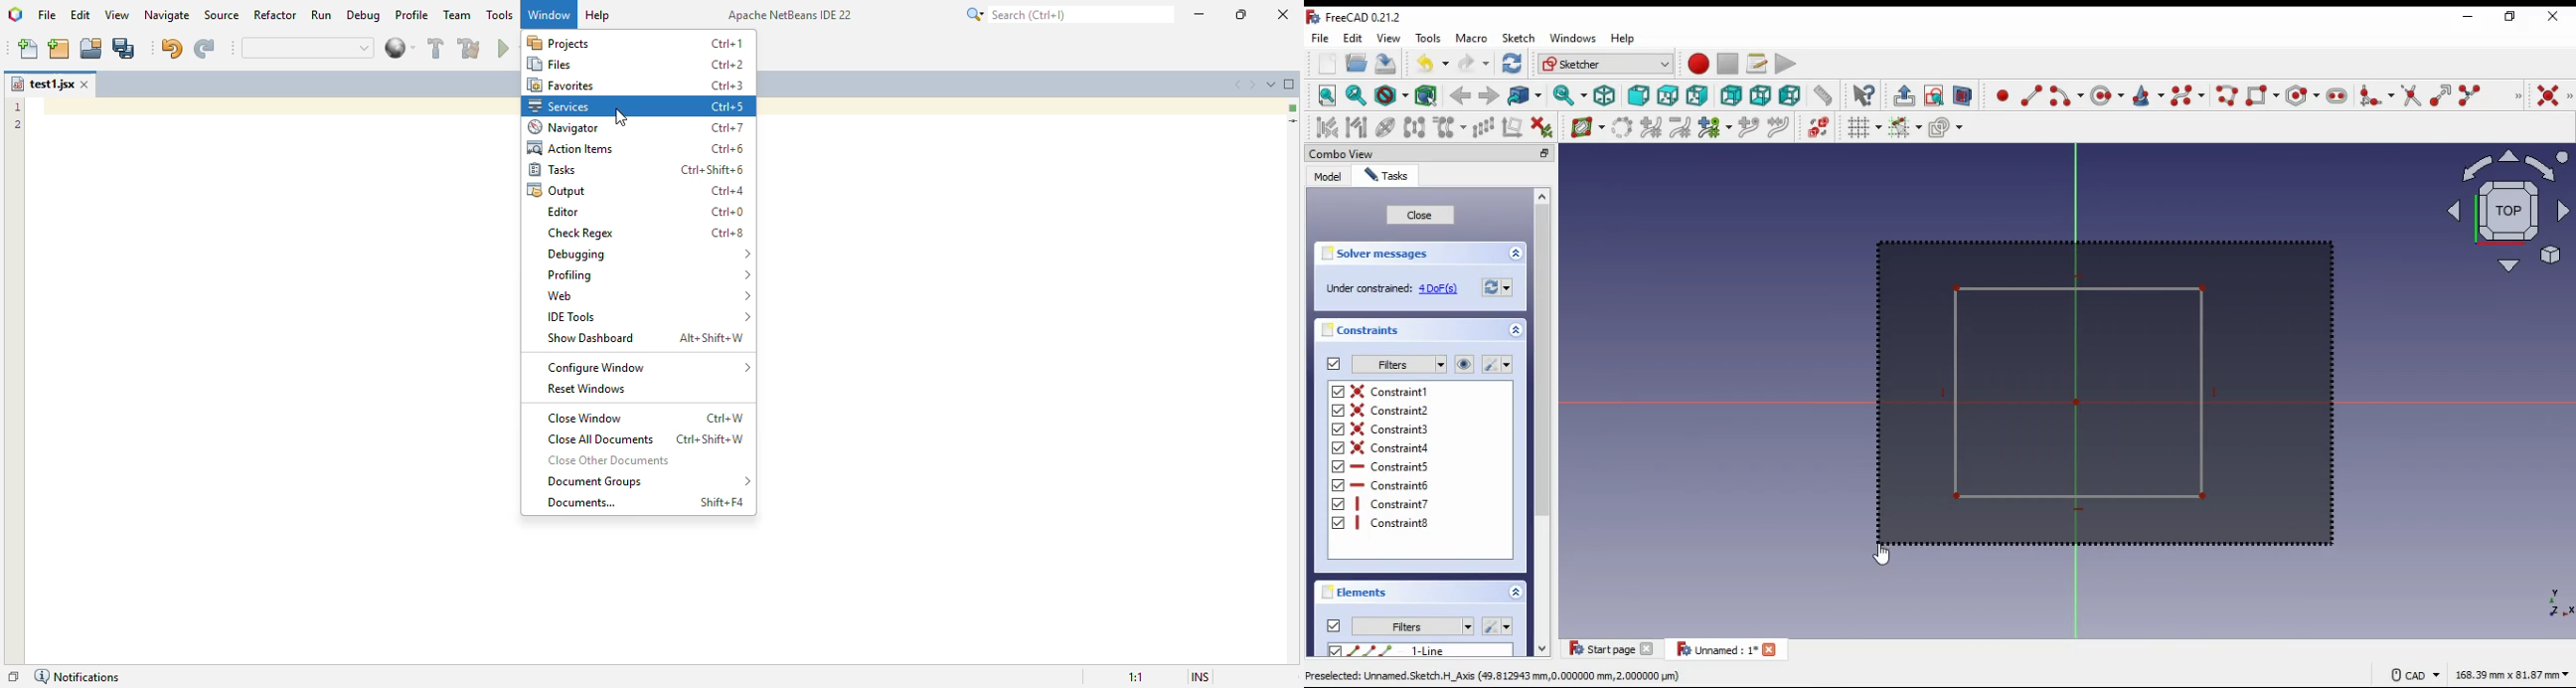 This screenshot has width=2576, height=700. Describe the element at coordinates (583, 233) in the screenshot. I see `check regex` at that location.